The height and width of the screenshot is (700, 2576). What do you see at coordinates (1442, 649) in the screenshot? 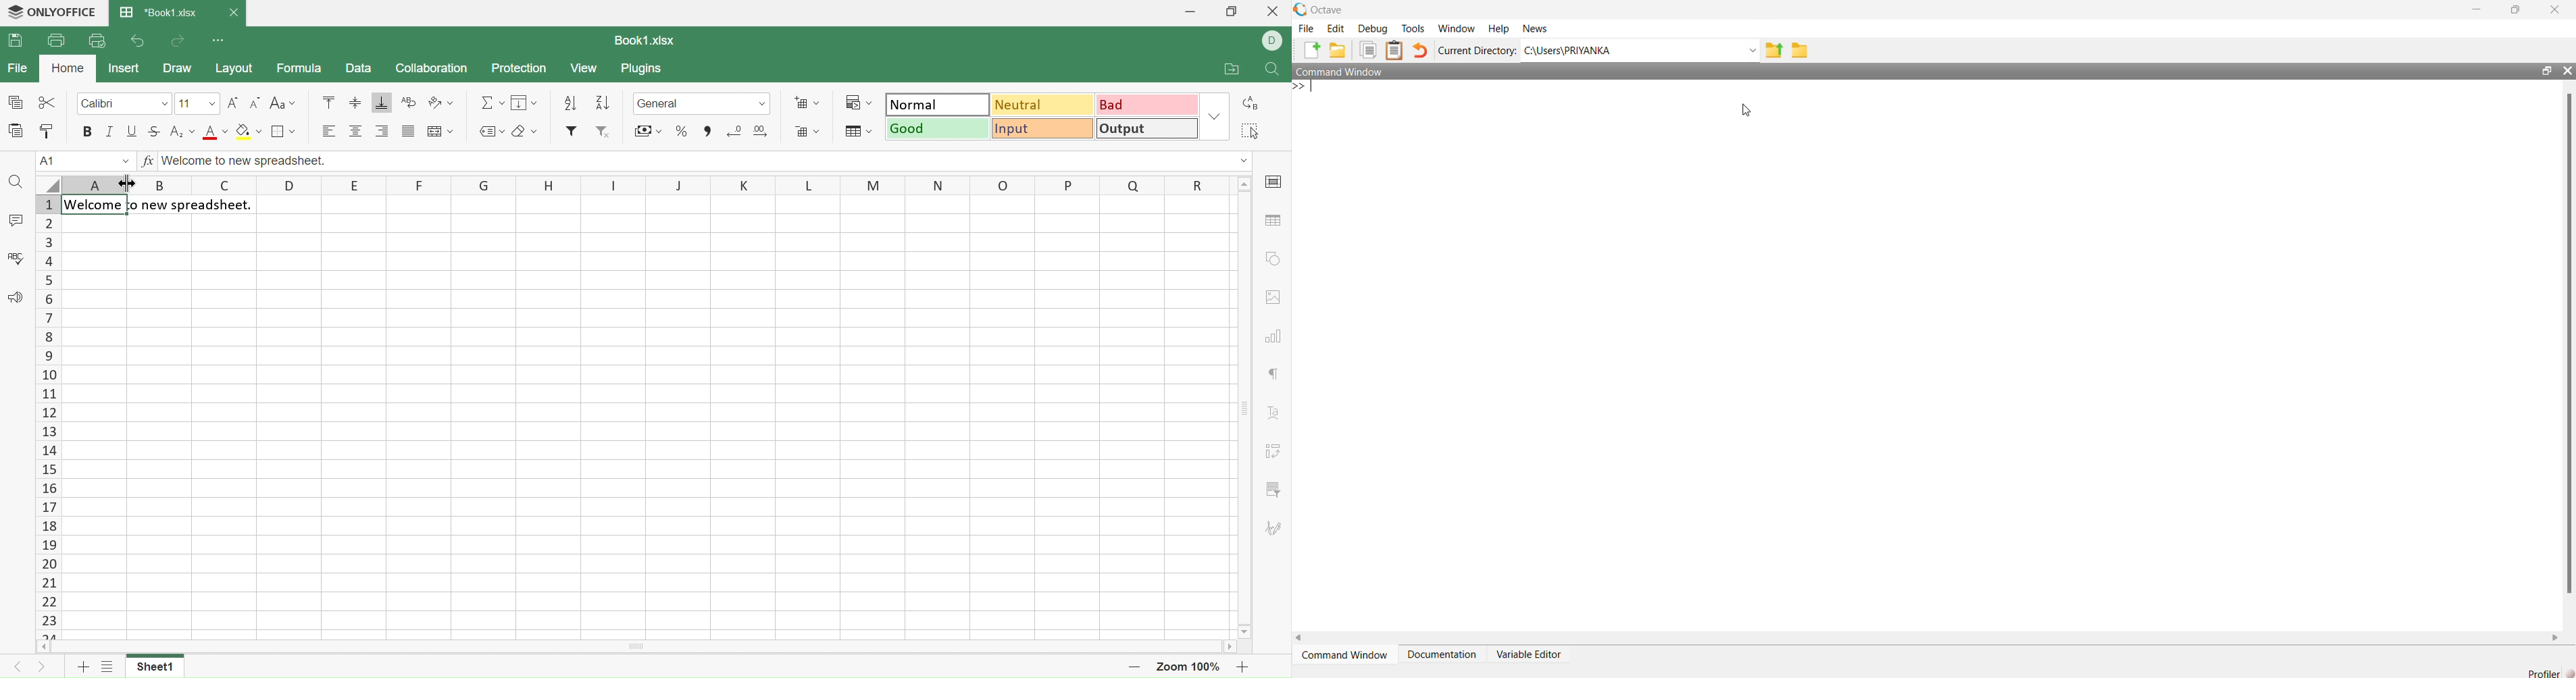
I see `Documentation` at bounding box center [1442, 649].